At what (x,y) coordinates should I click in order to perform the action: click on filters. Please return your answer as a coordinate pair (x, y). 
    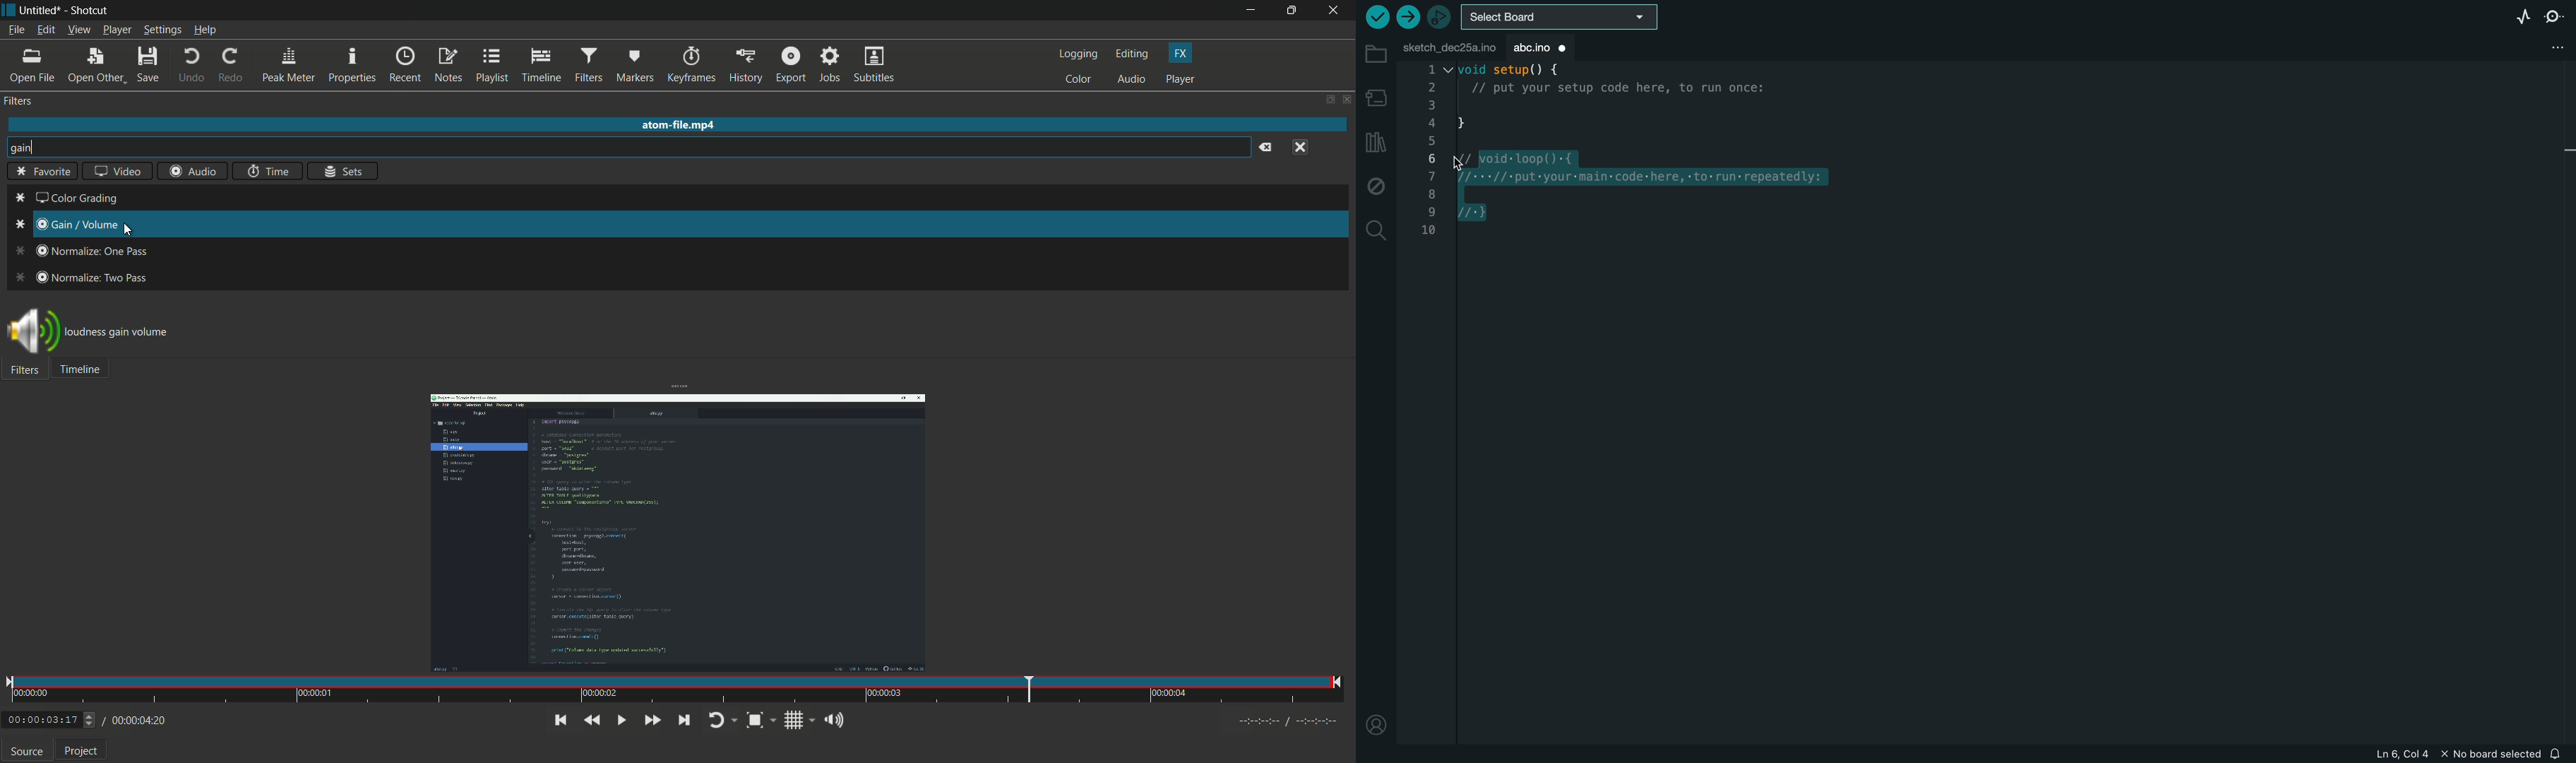
    Looking at the image, I should click on (588, 66).